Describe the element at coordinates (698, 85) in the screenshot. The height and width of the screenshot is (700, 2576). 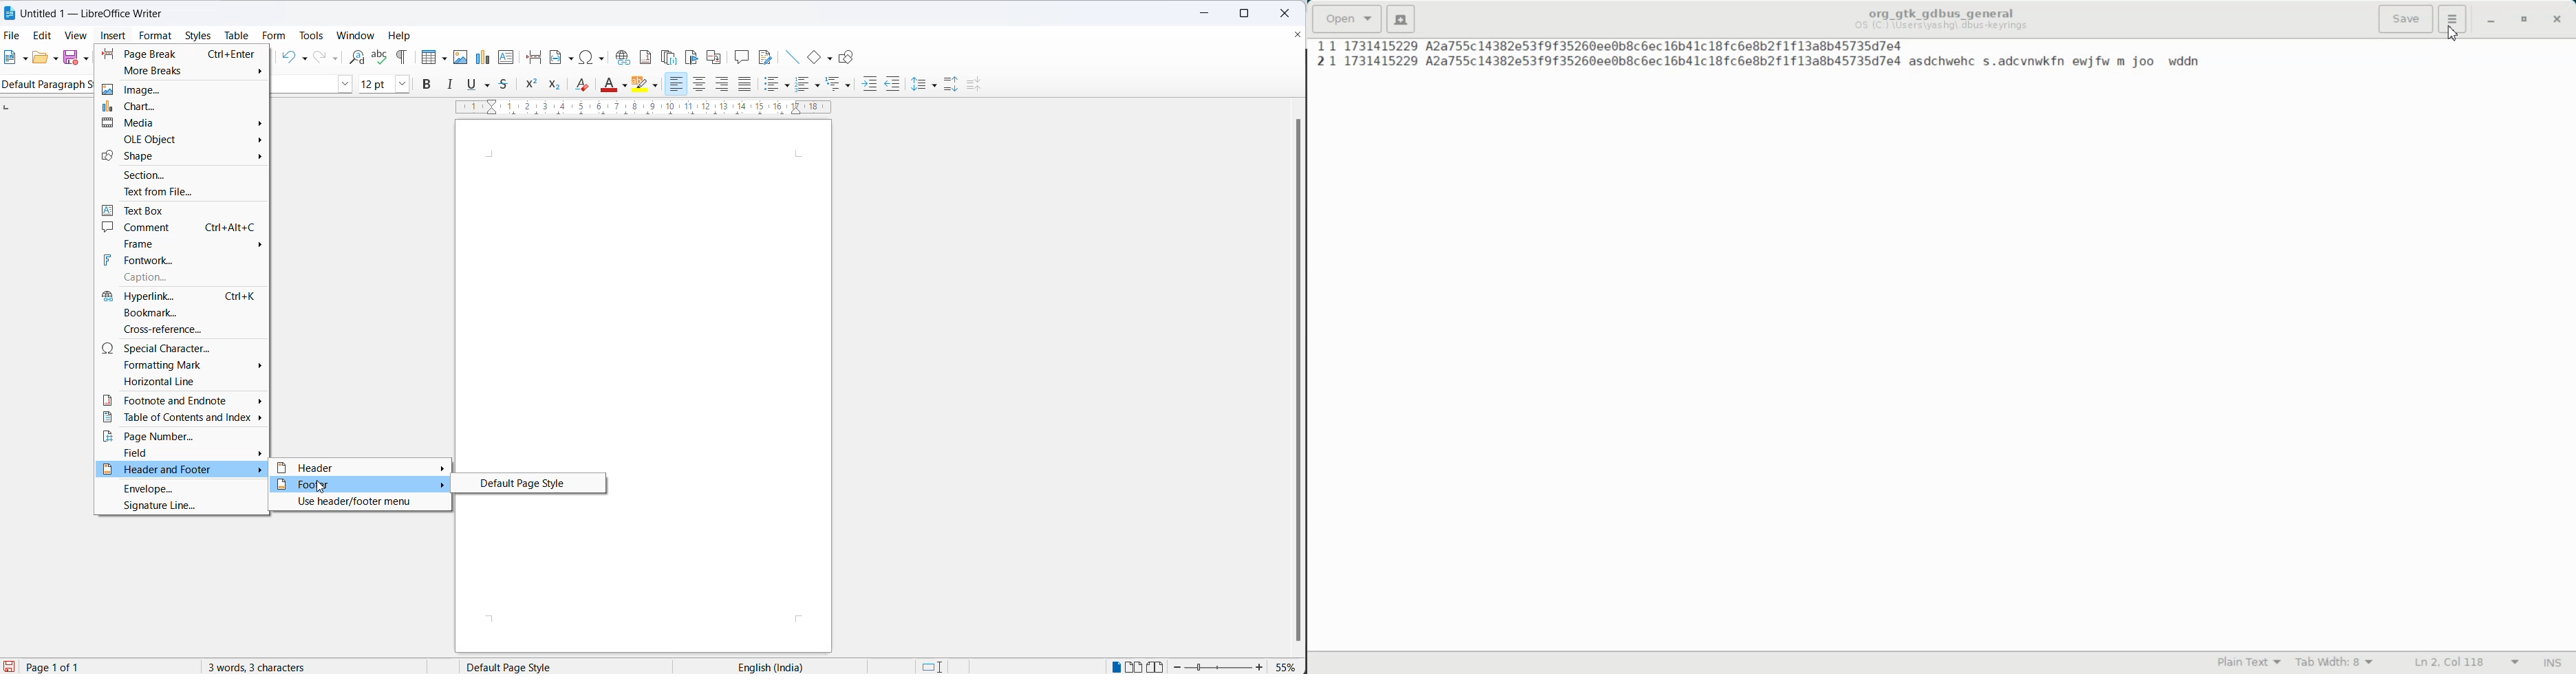
I see `text align center` at that location.